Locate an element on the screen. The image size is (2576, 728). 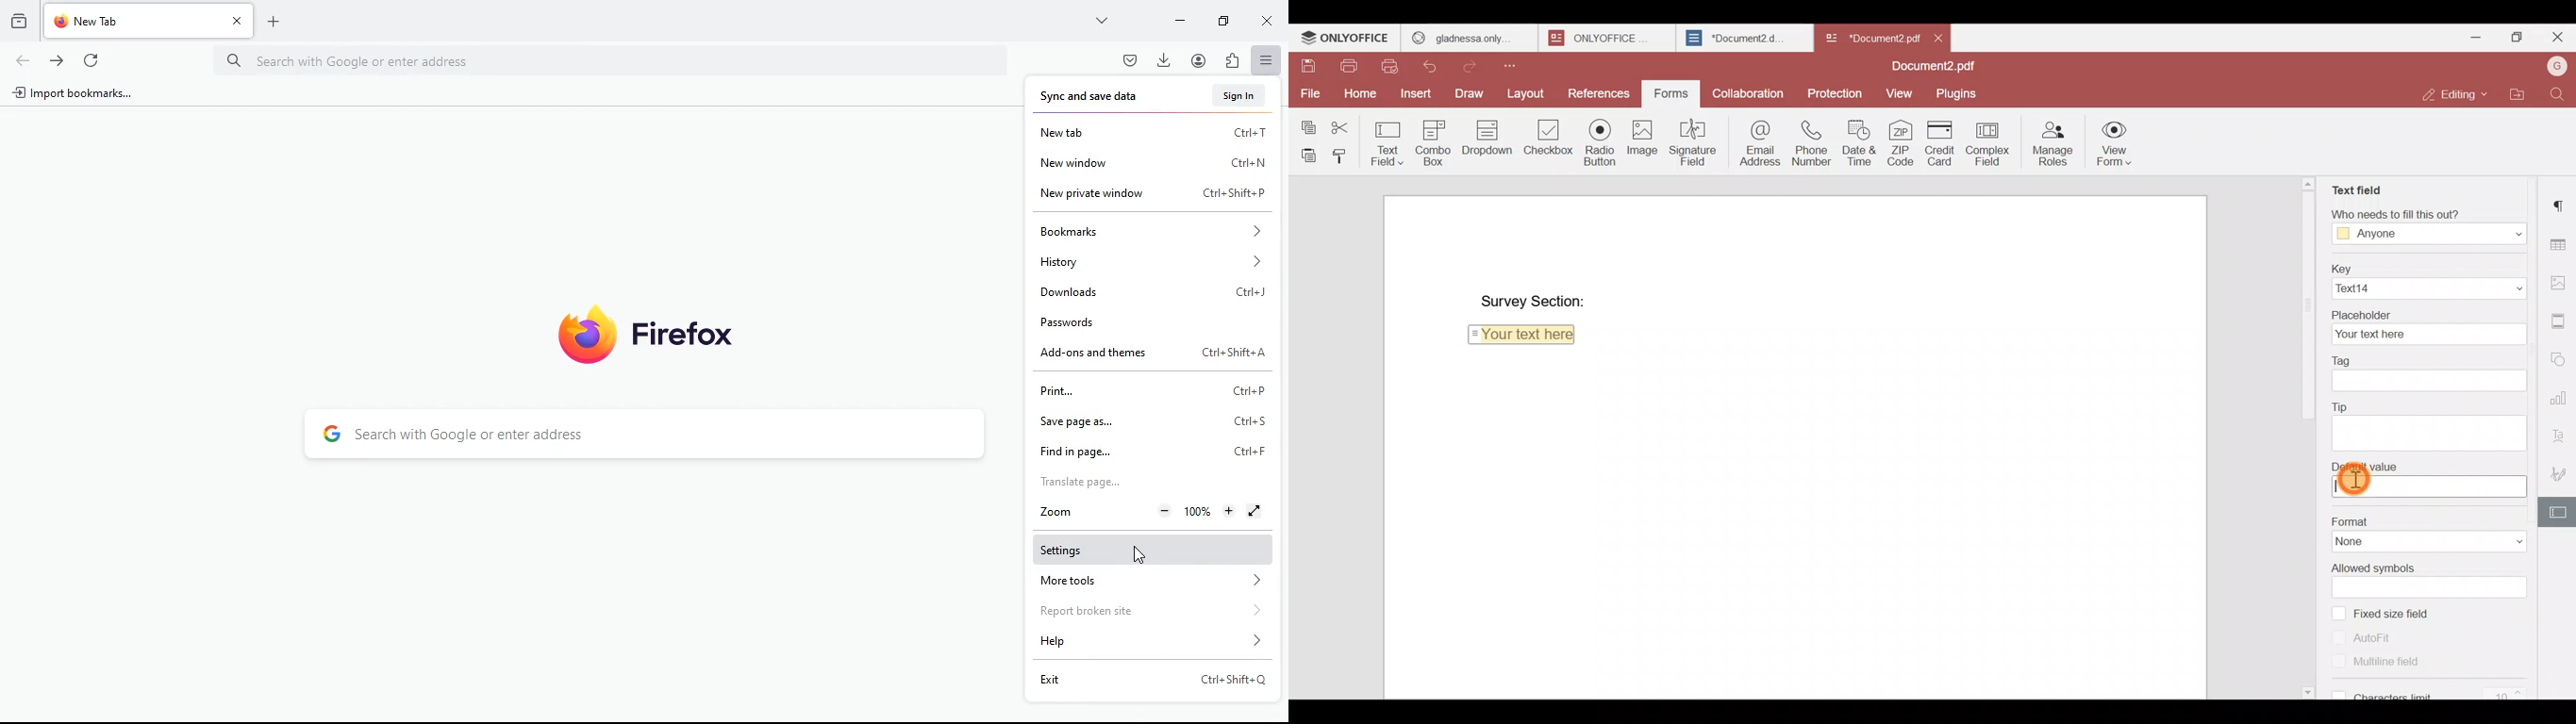
refresh is located at coordinates (93, 62).